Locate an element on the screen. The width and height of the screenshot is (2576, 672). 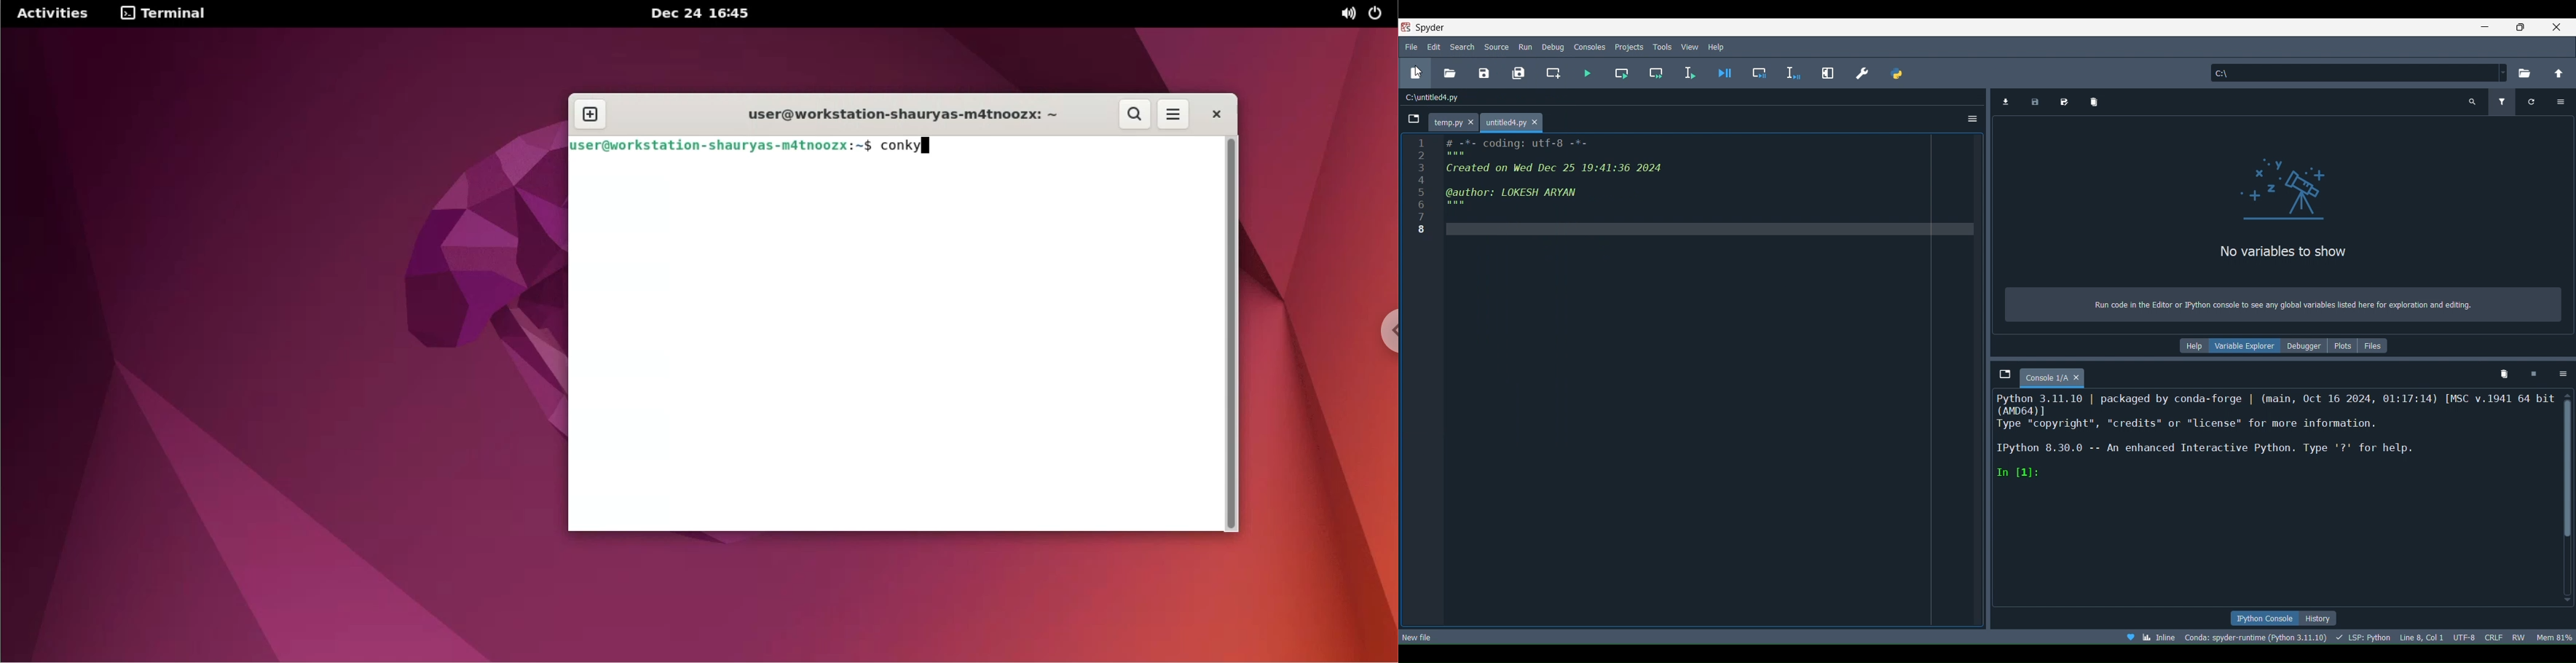
Edit is located at coordinates (1435, 46).